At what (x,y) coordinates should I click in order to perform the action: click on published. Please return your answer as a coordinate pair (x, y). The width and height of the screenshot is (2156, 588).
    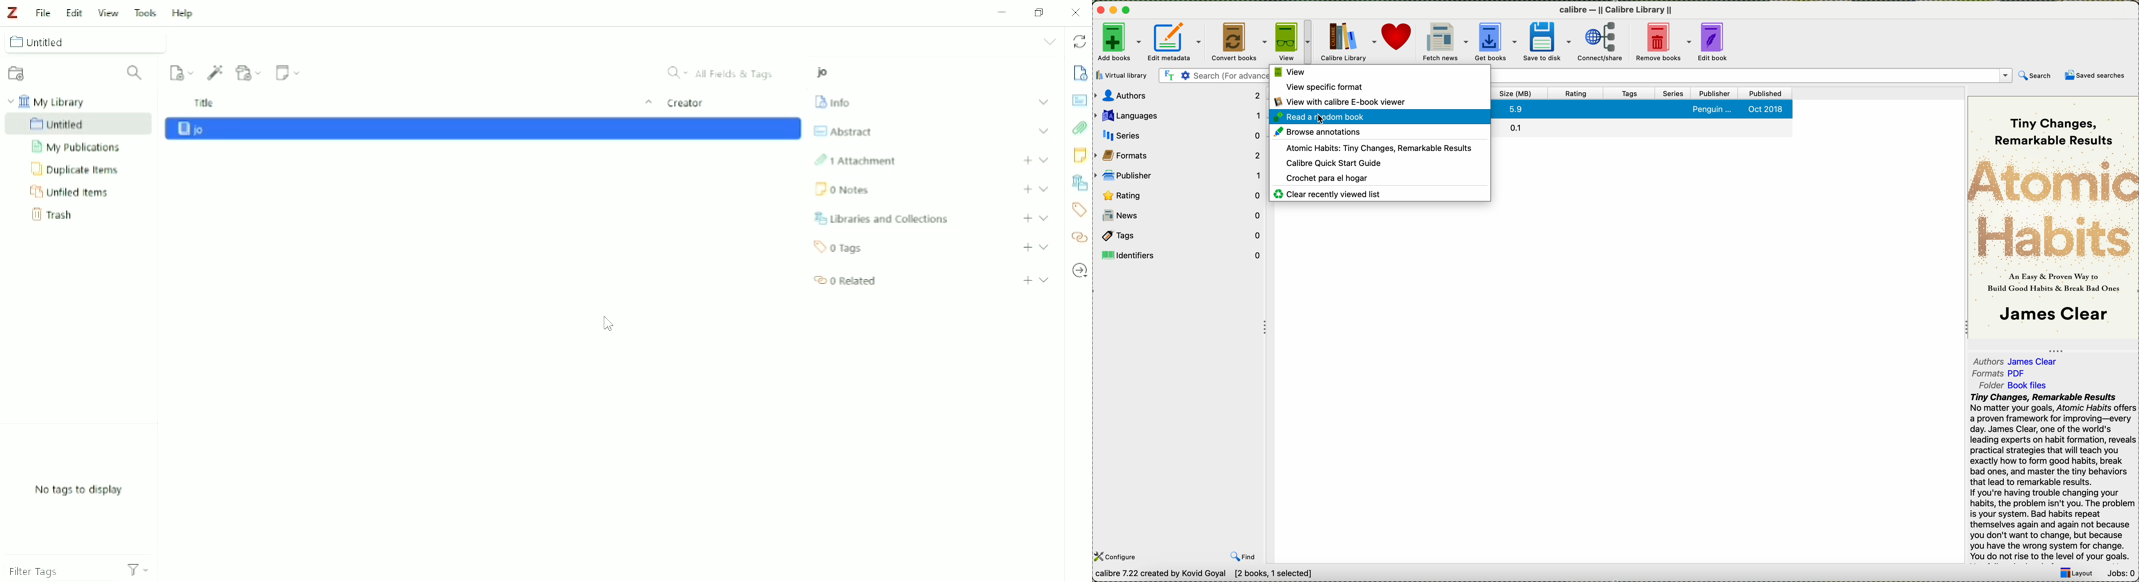
    Looking at the image, I should click on (1765, 94).